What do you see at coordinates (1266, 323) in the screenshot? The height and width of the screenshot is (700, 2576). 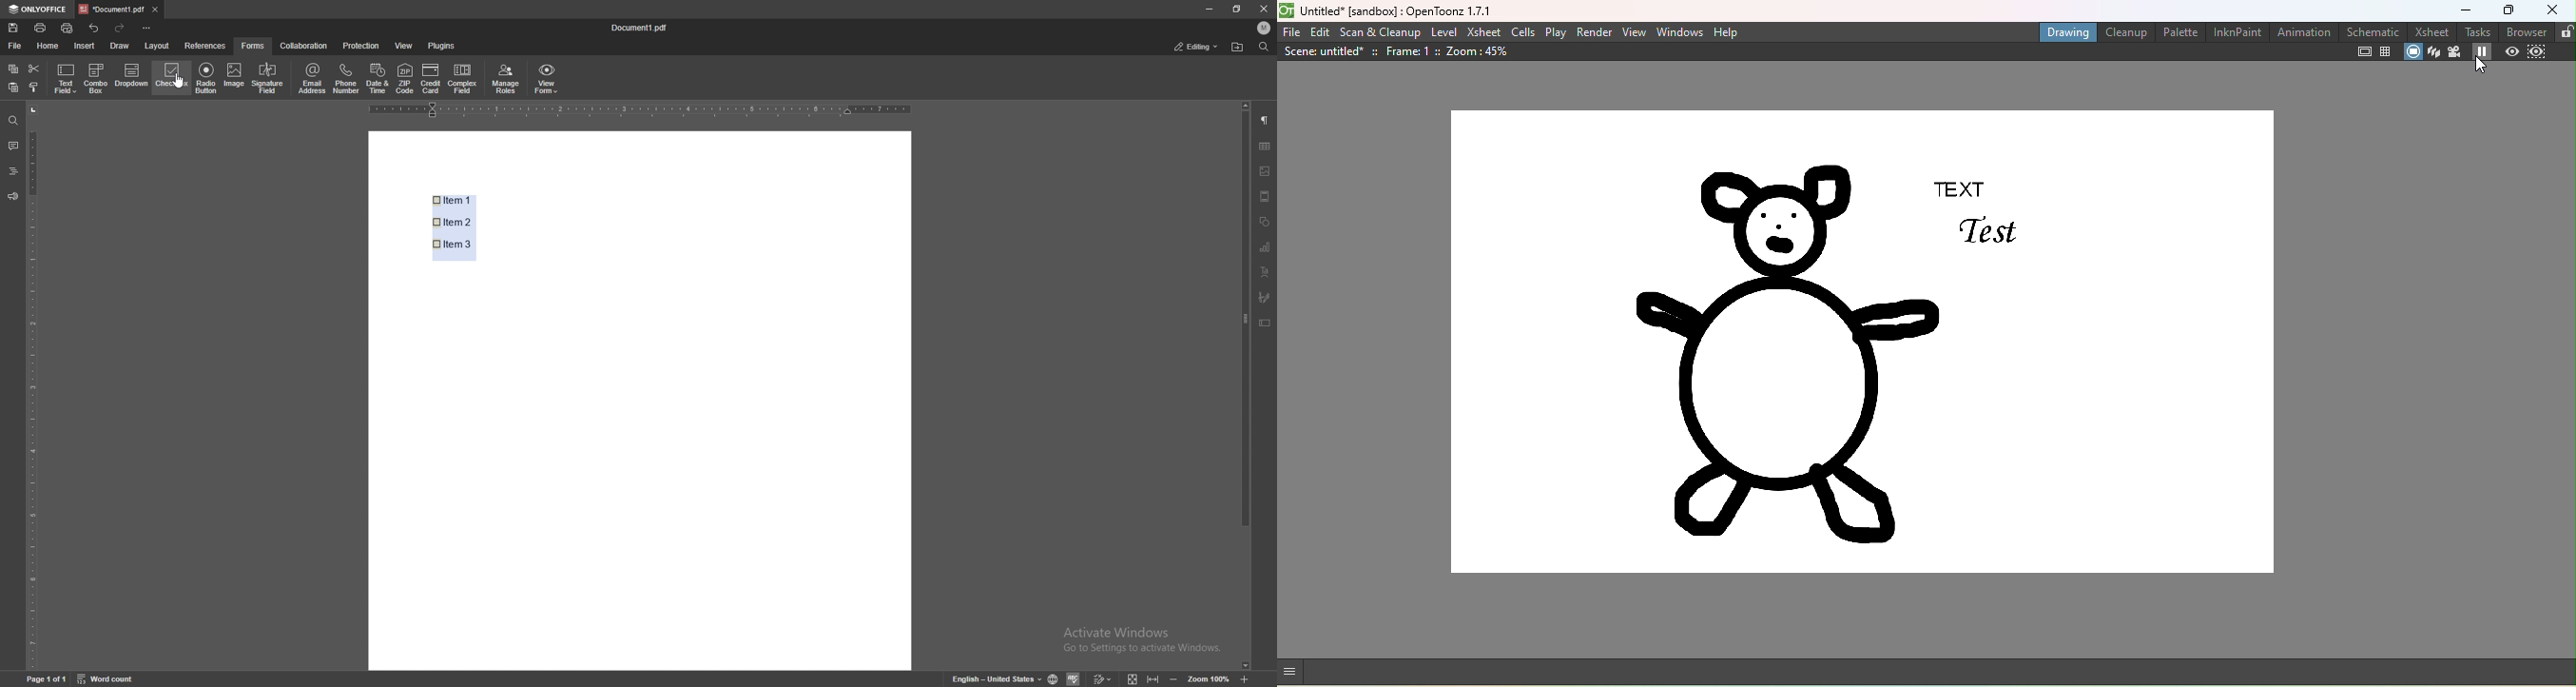 I see `text box` at bounding box center [1266, 323].